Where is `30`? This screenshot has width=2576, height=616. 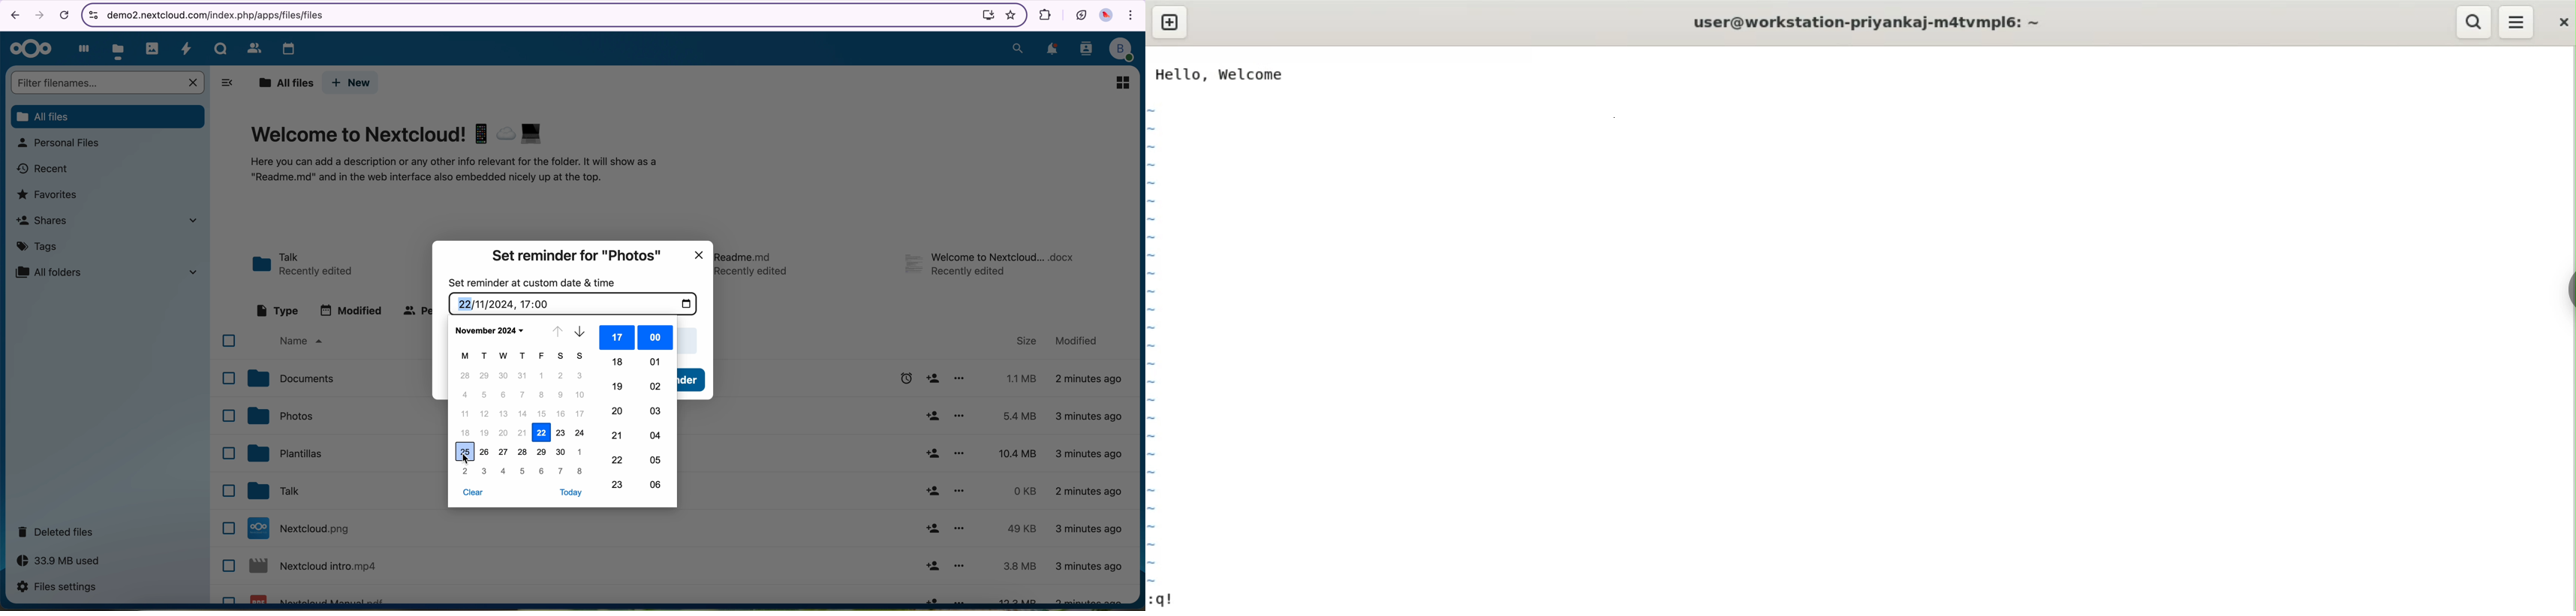
30 is located at coordinates (559, 452).